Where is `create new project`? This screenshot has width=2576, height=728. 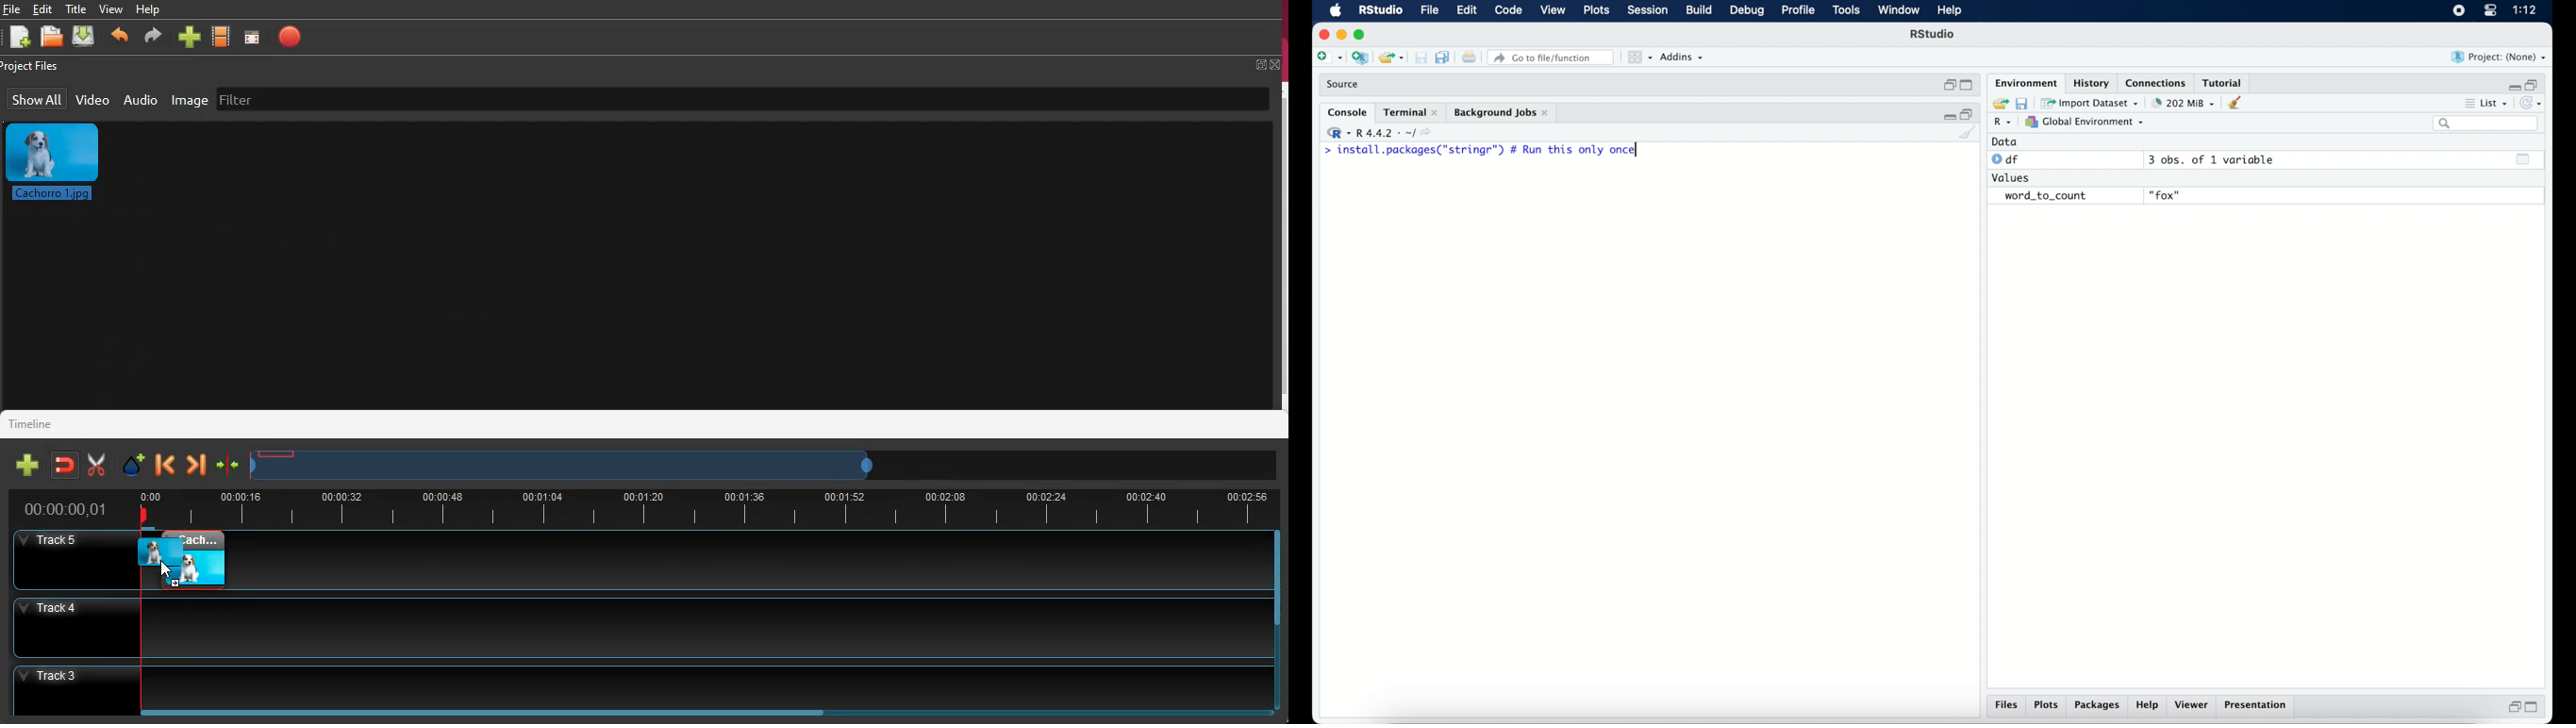
create new project is located at coordinates (1360, 58).